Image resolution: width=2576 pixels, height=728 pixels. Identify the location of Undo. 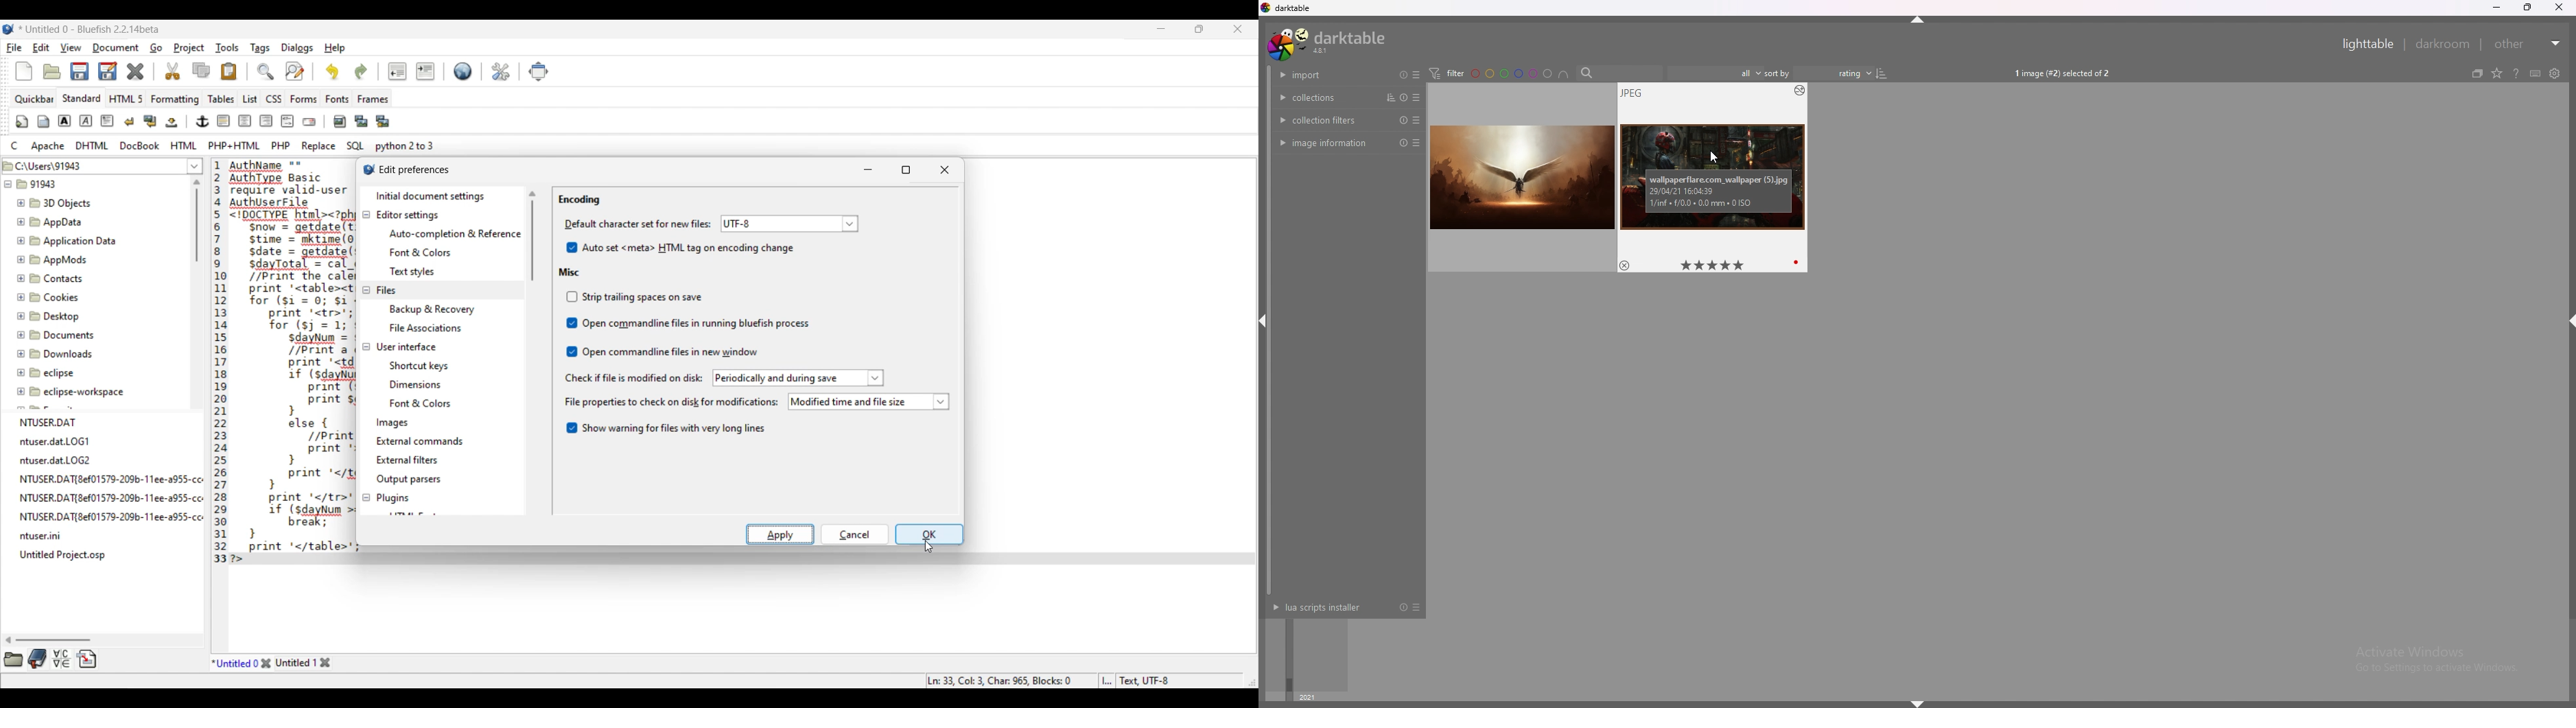
(332, 71).